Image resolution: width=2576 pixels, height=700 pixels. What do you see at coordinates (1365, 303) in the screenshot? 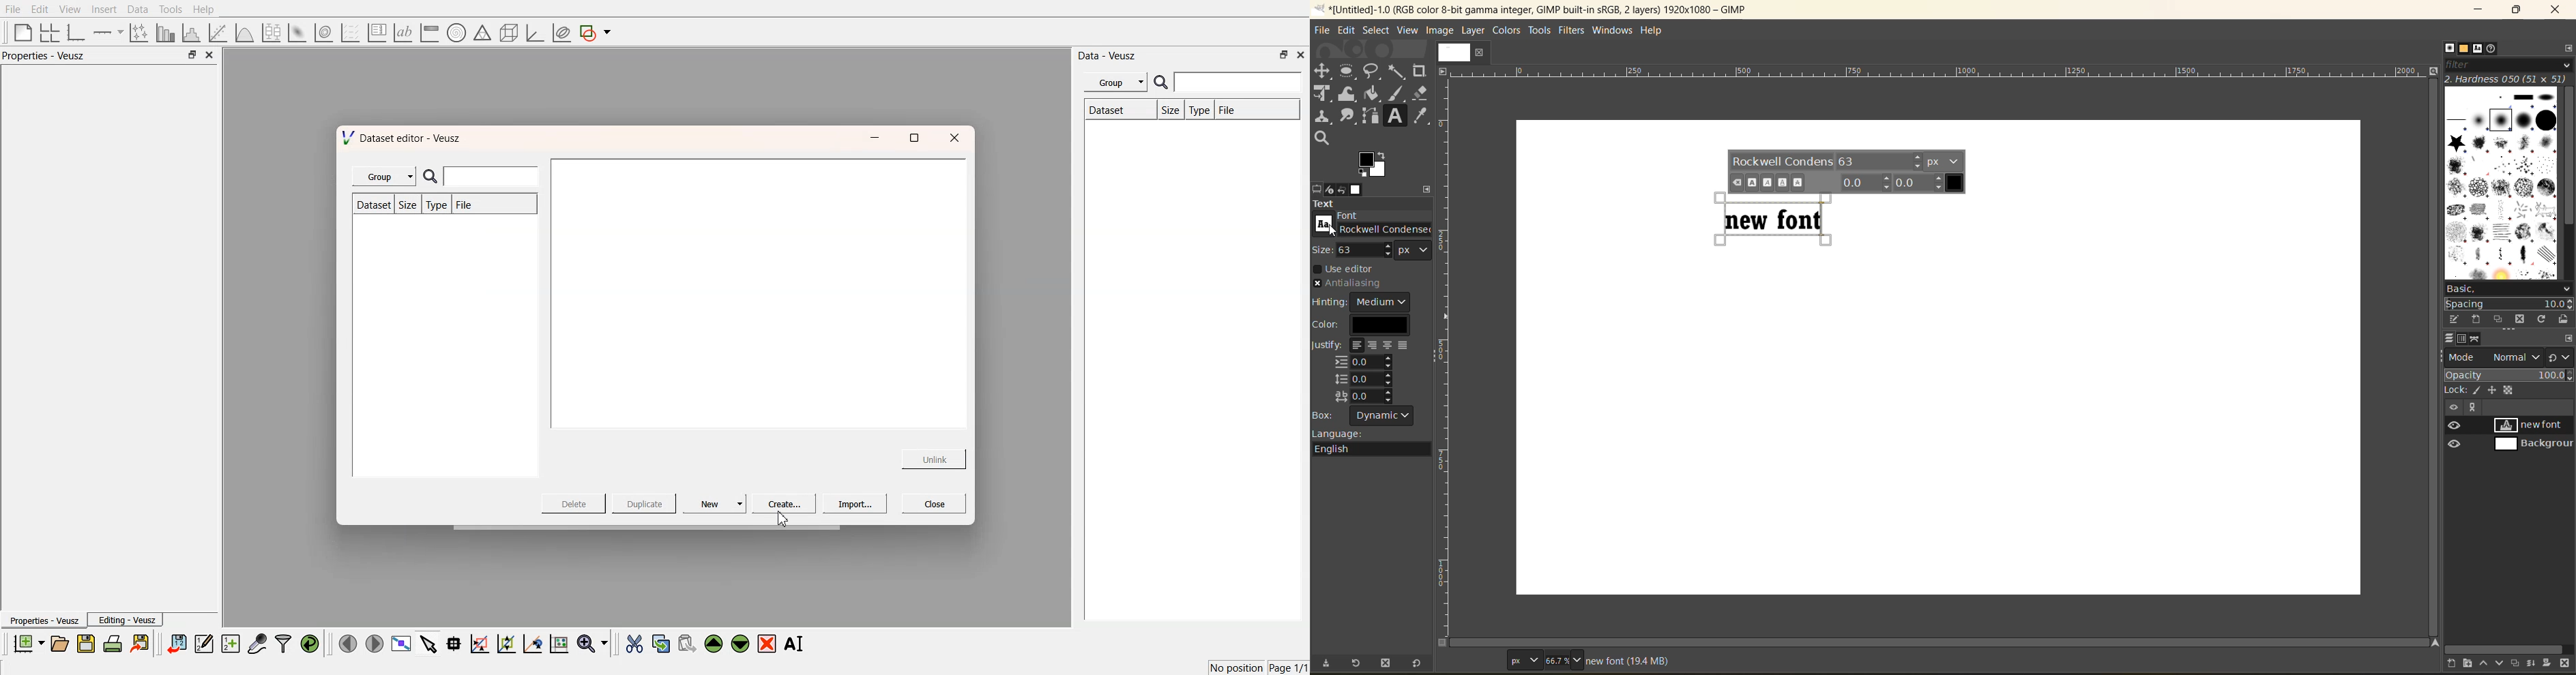
I see `hinting` at bounding box center [1365, 303].